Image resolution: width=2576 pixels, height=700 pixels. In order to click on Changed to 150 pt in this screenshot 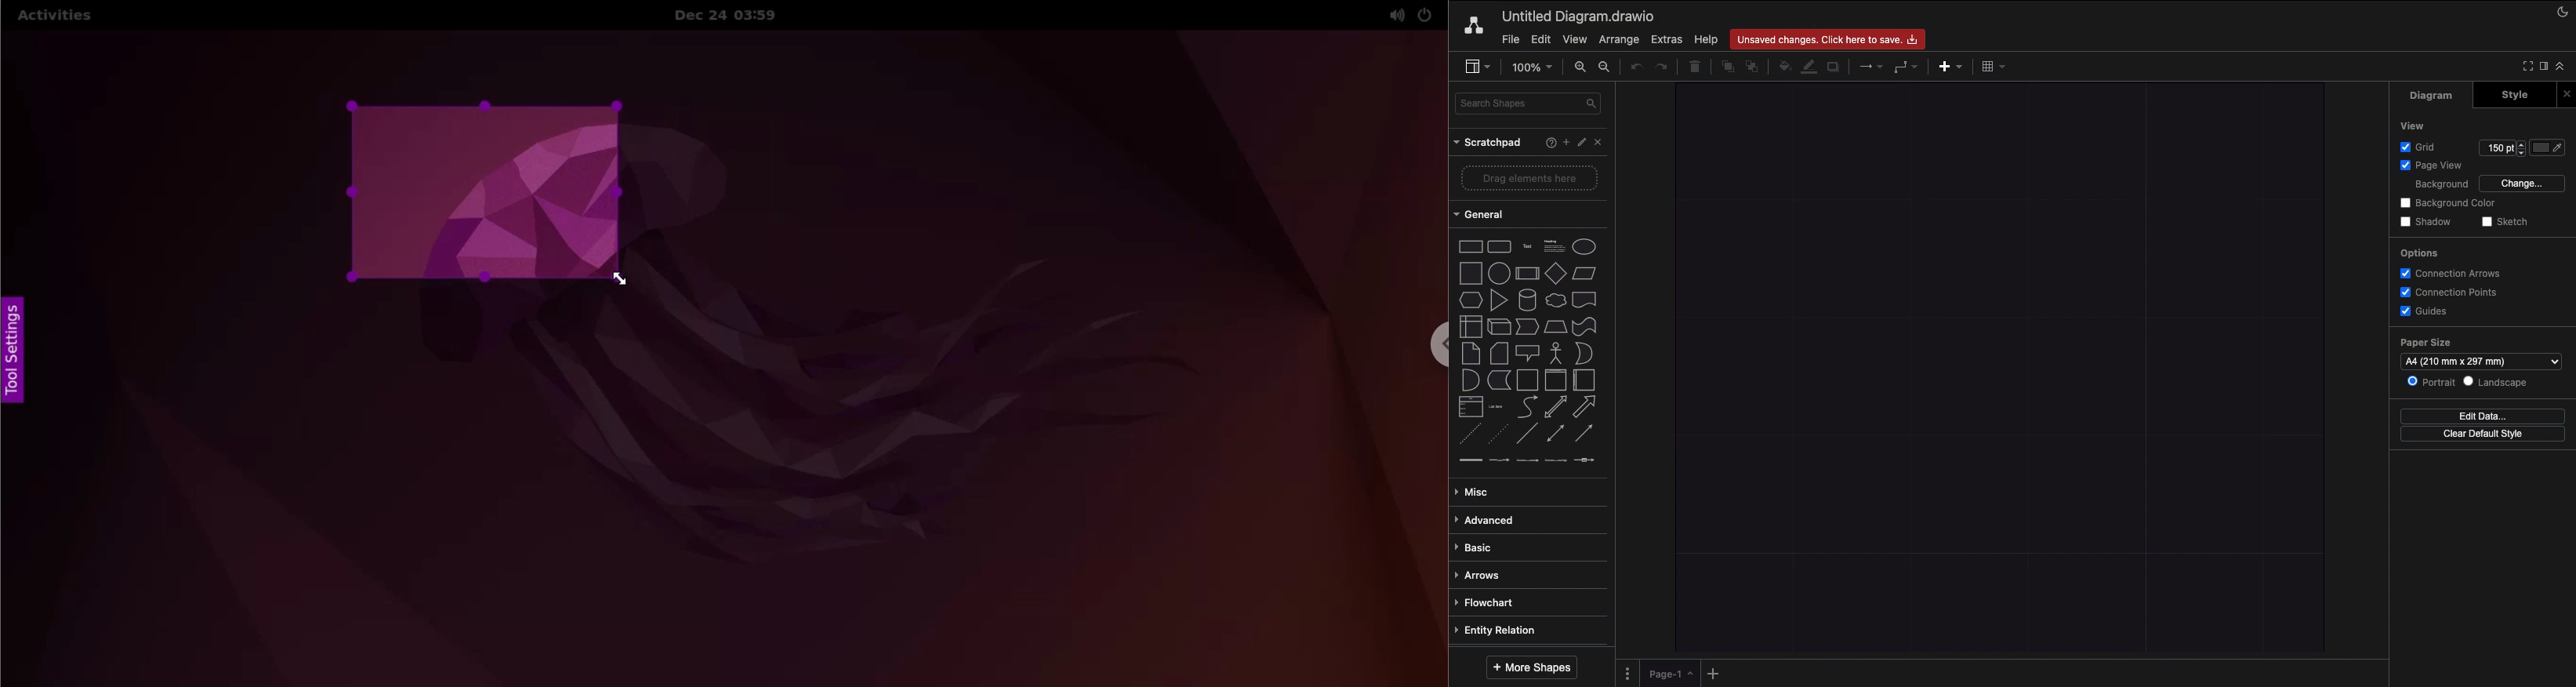, I will do `click(2501, 147)`.